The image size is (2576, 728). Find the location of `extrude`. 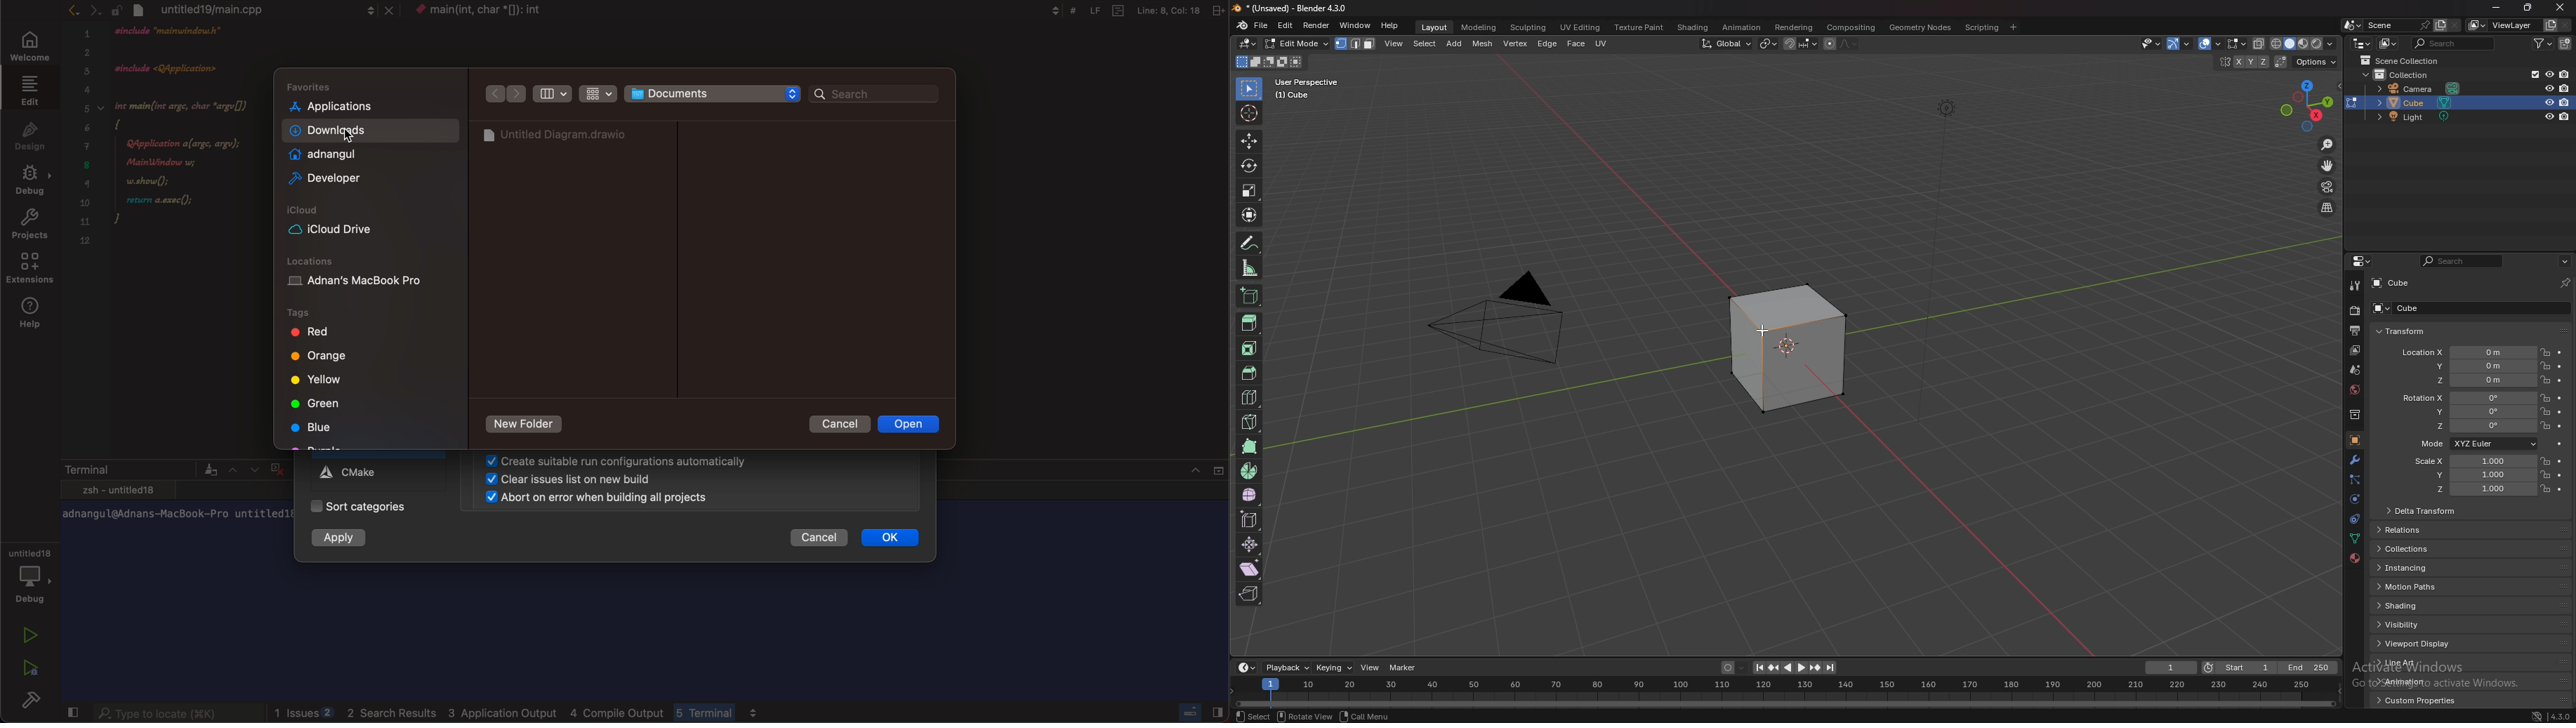

extrude is located at coordinates (1250, 324).